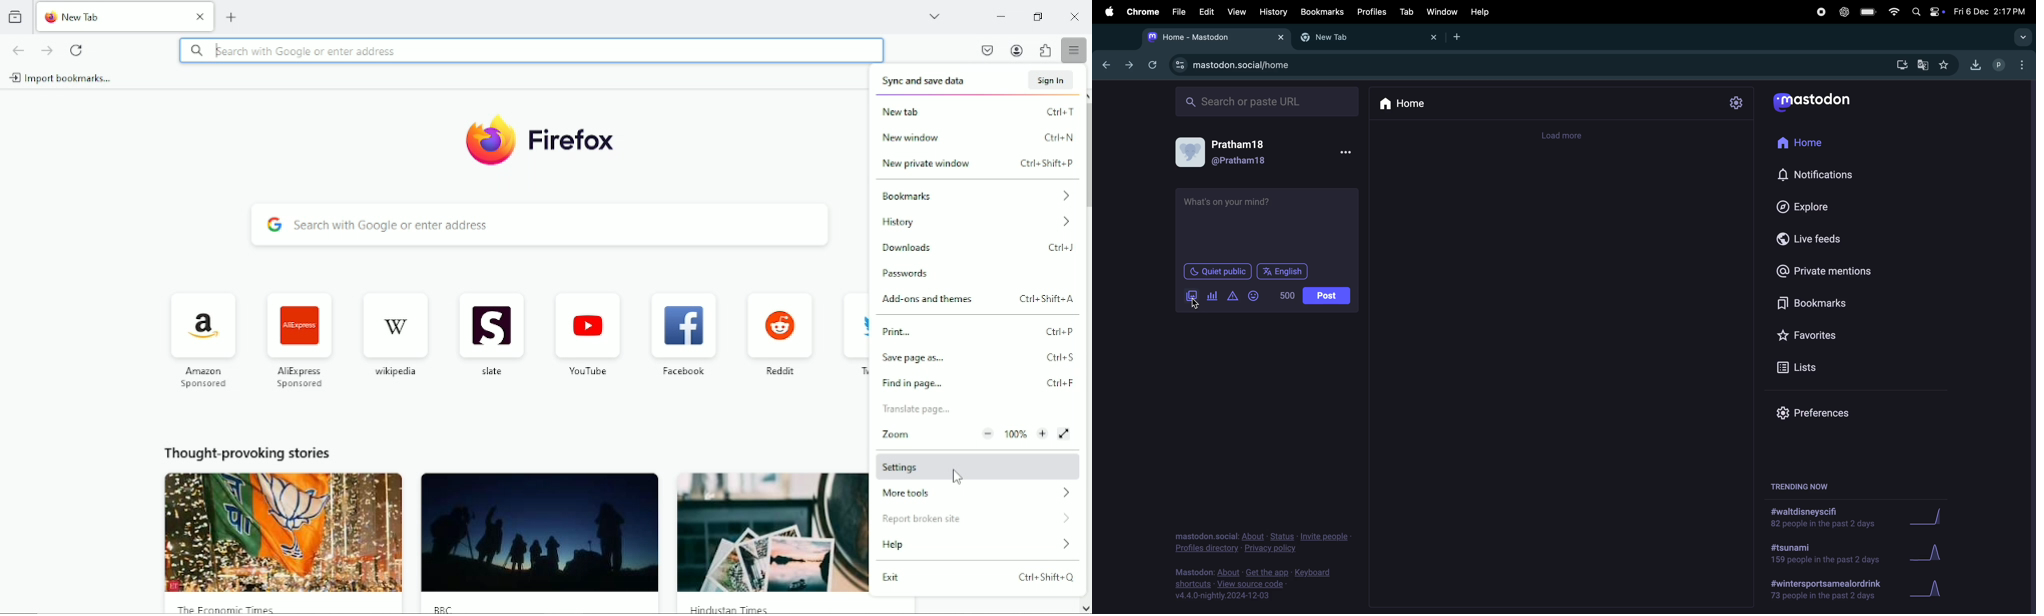 The width and height of the screenshot is (2044, 616). What do you see at coordinates (586, 335) in the screenshot?
I see `Youtube` at bounding box center [586, 335].